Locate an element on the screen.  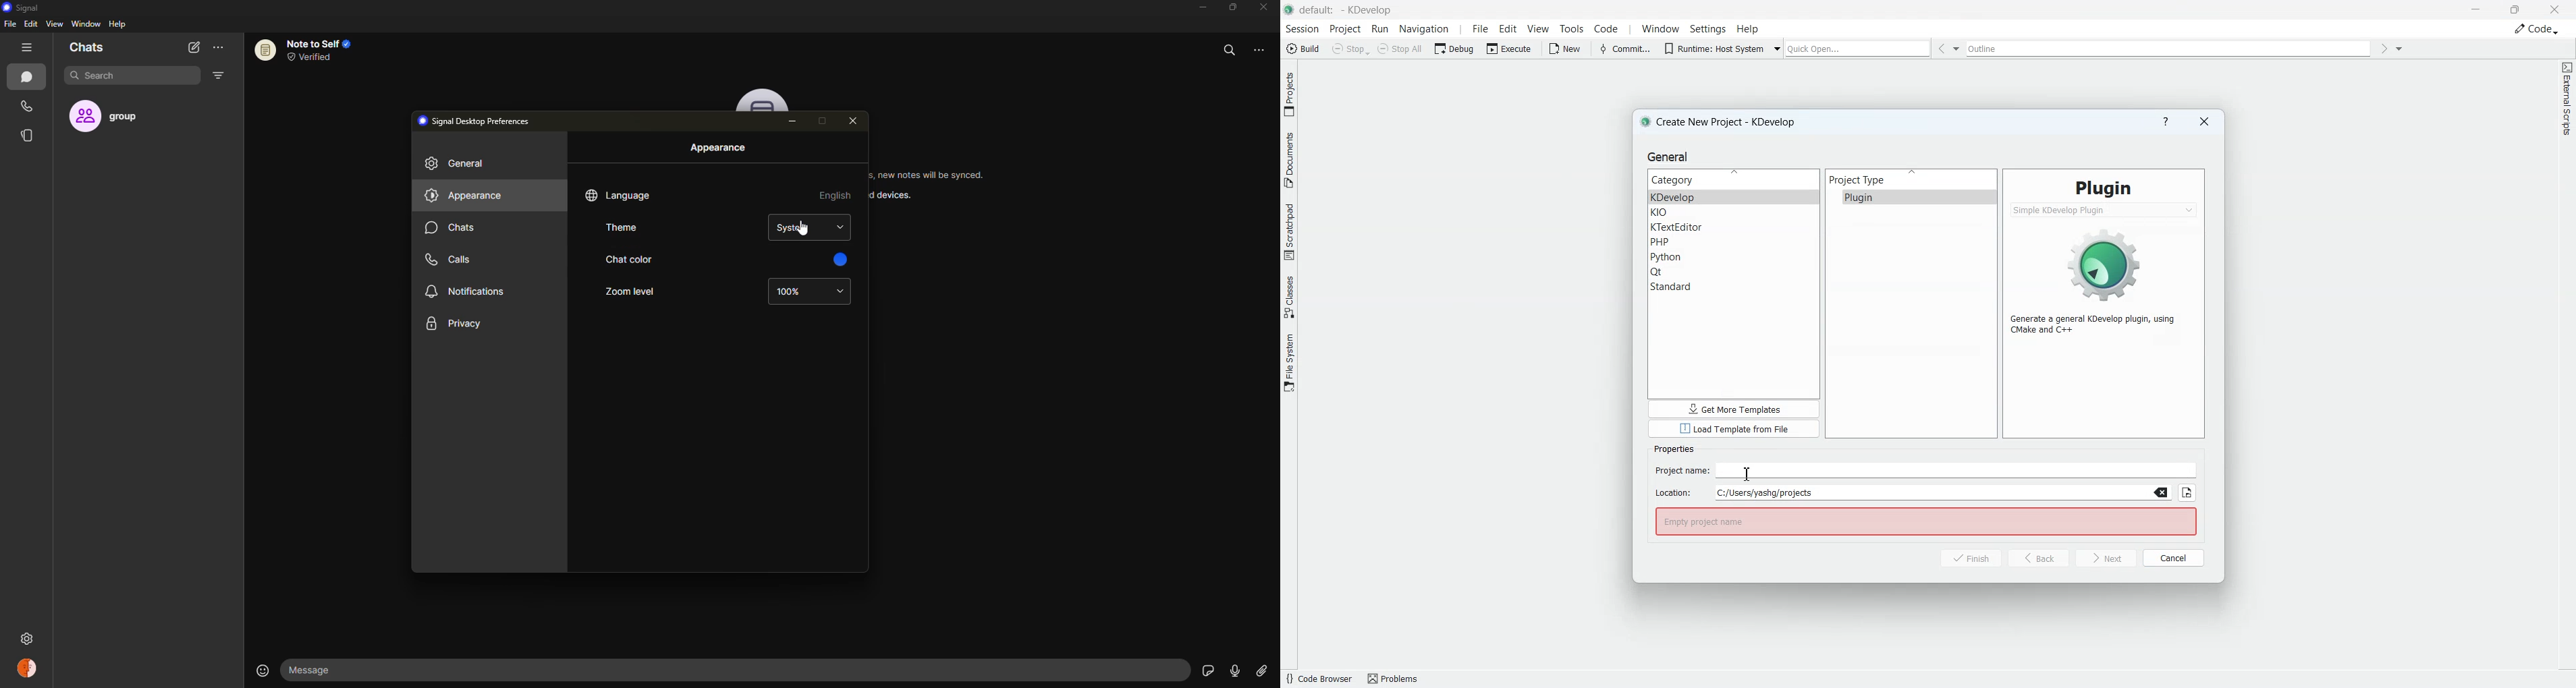
chats is located at coordinates (87, 48).